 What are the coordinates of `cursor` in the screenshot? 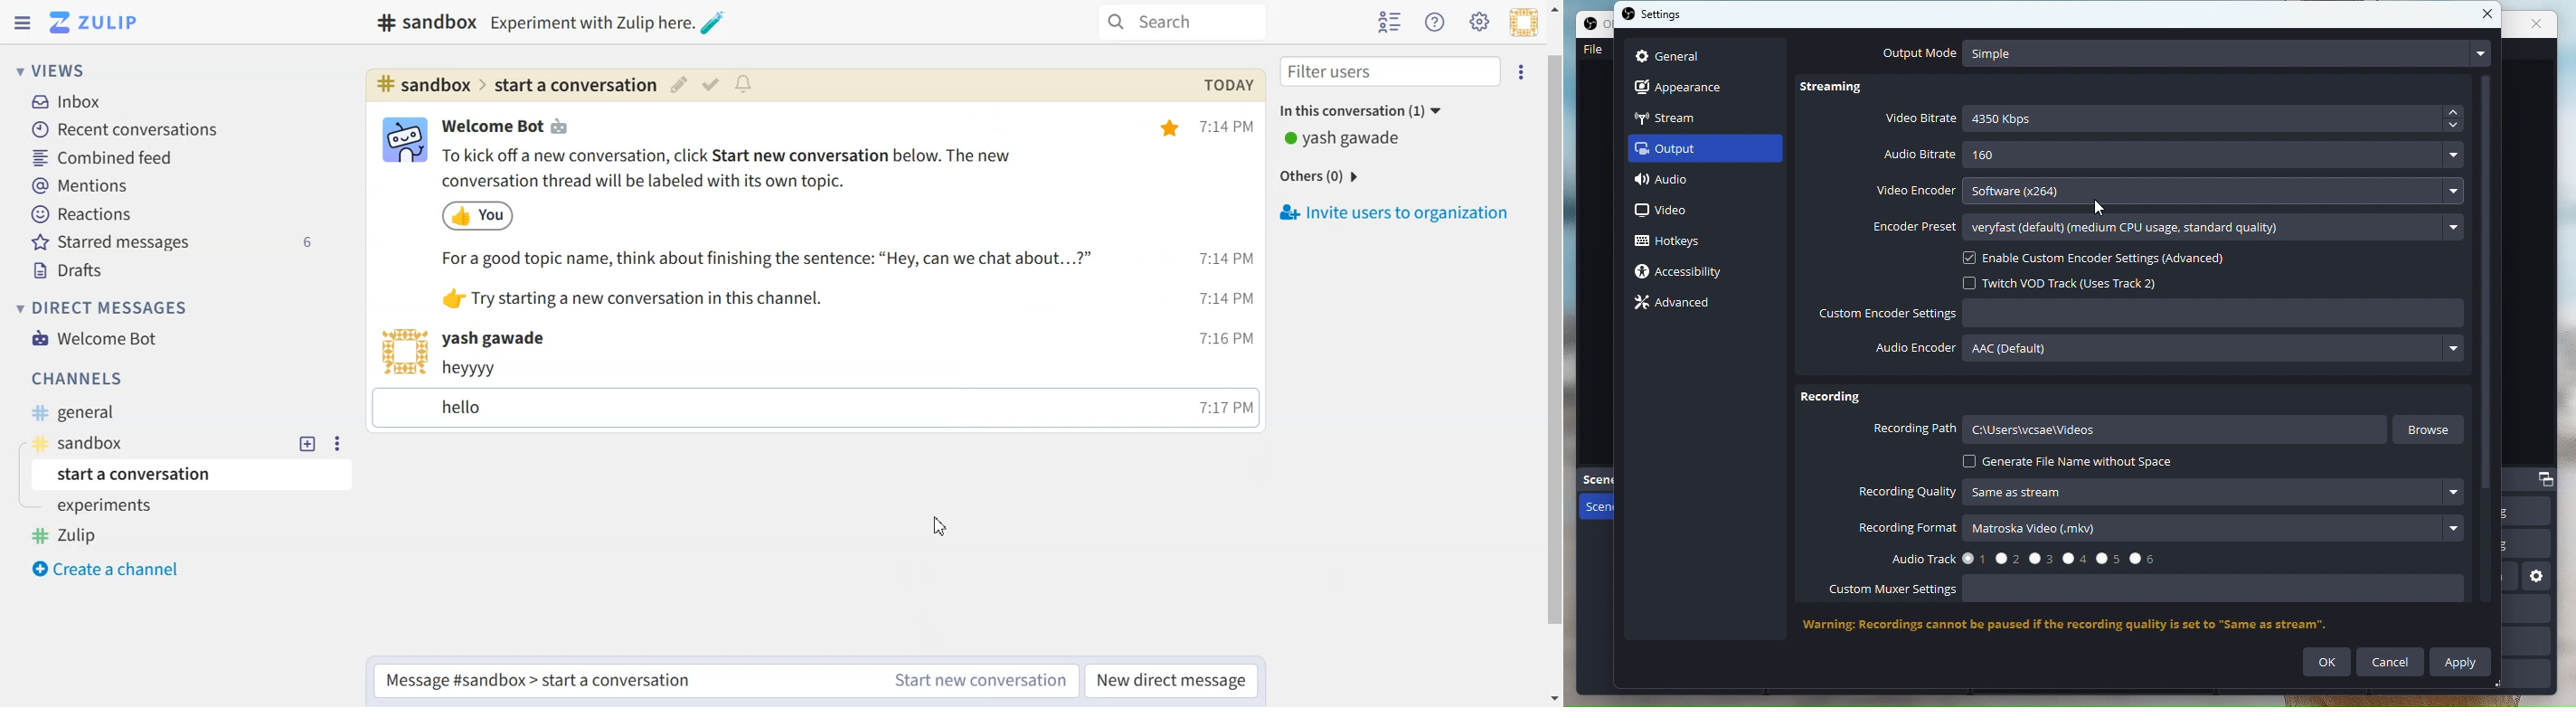 It's located at (2099, 207).